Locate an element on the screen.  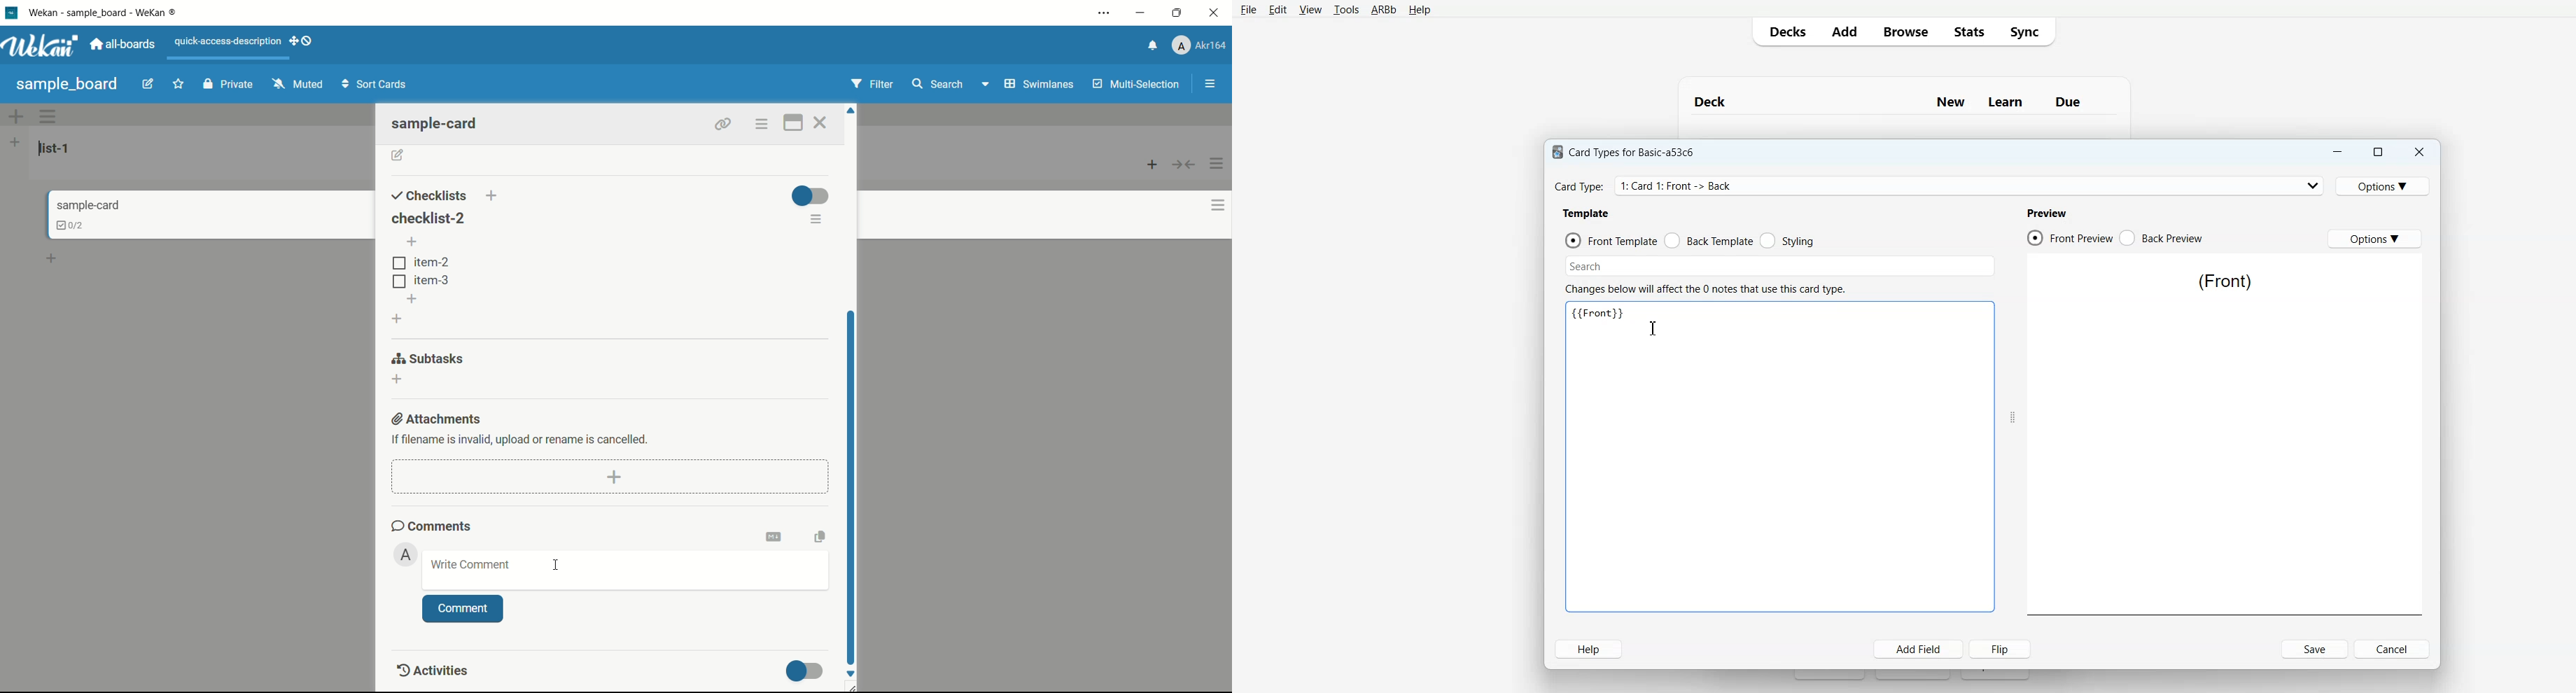
File is located at coordinates (1248, 9).